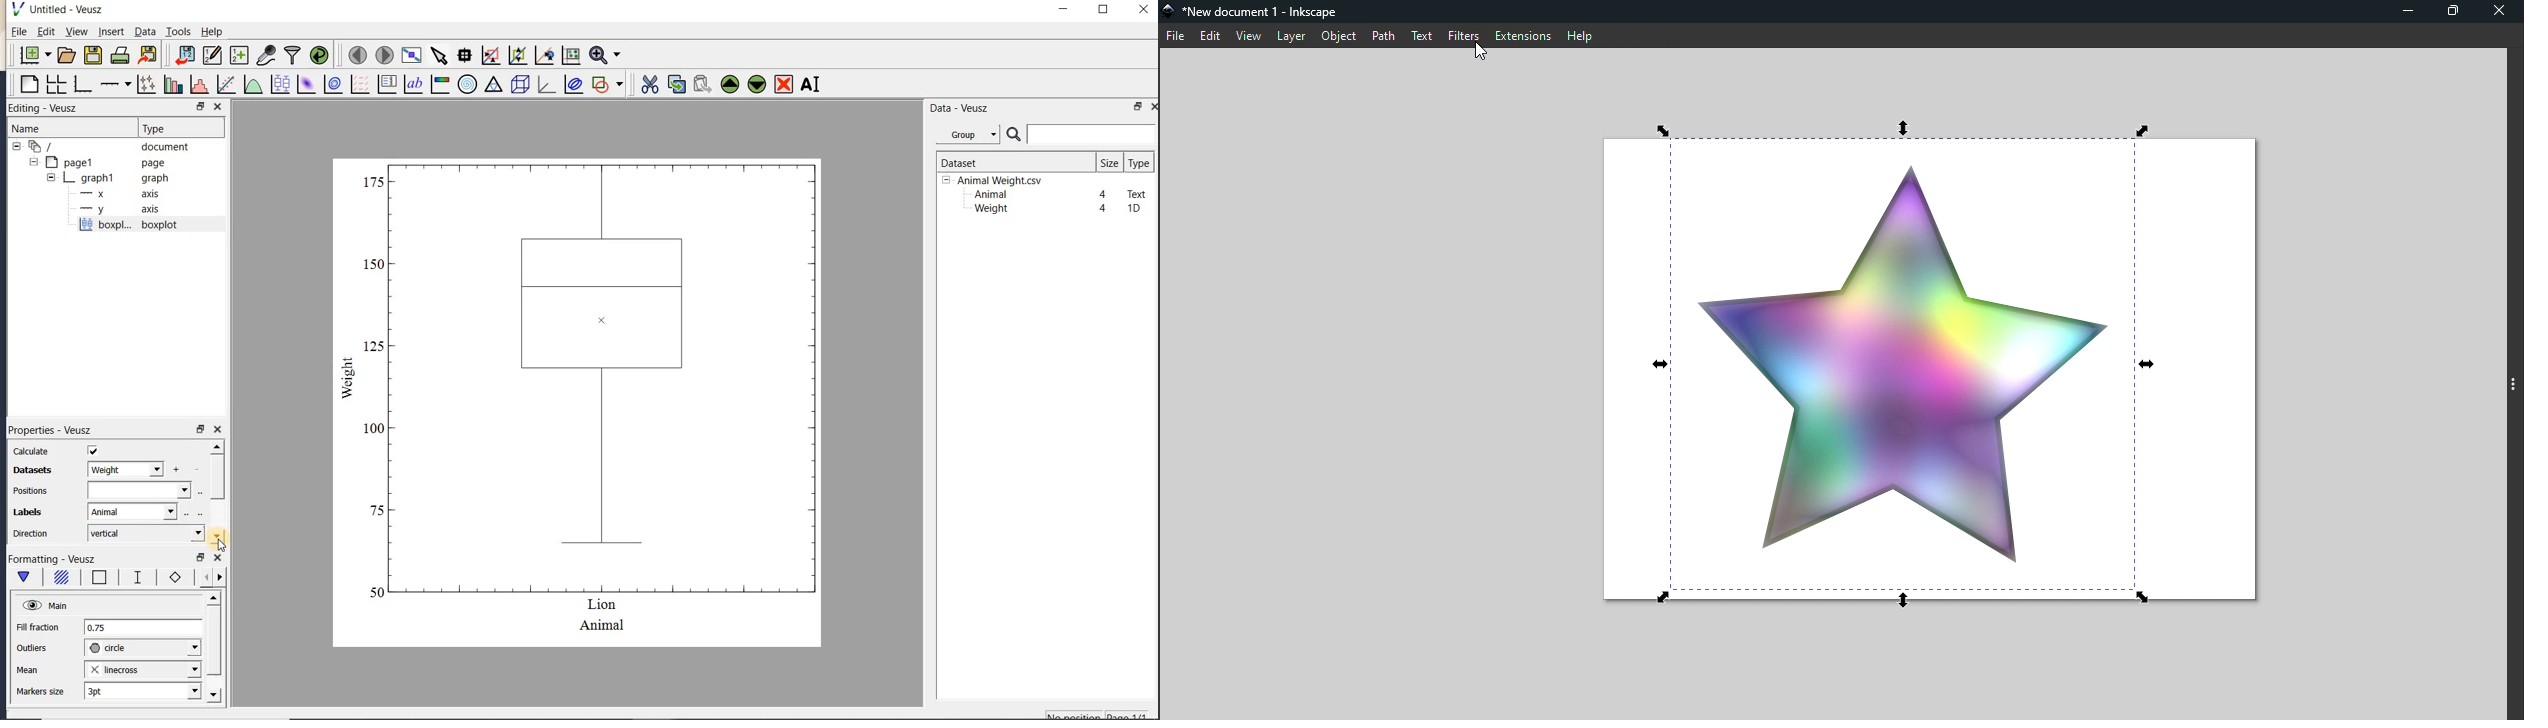 This screenshot has height=728, width=2548. What do you see at coordinates (358, 85) in the screenshot?
I see `plot a vector field` at bounding box center [358, 85].